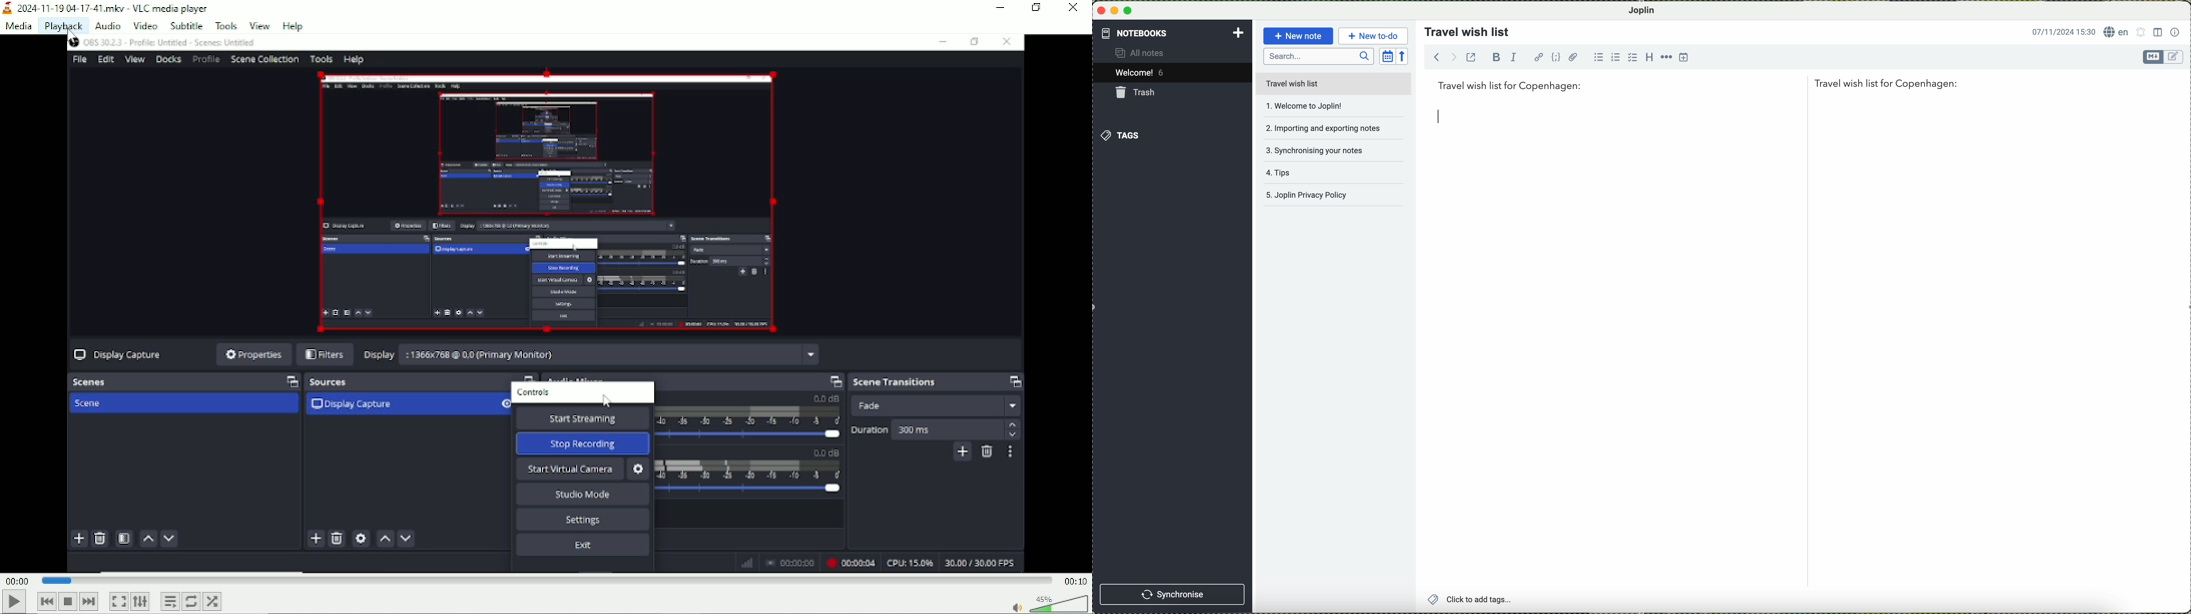 This screenshot has width=2212, height=616. I want to click on close, so click(1101, 11).